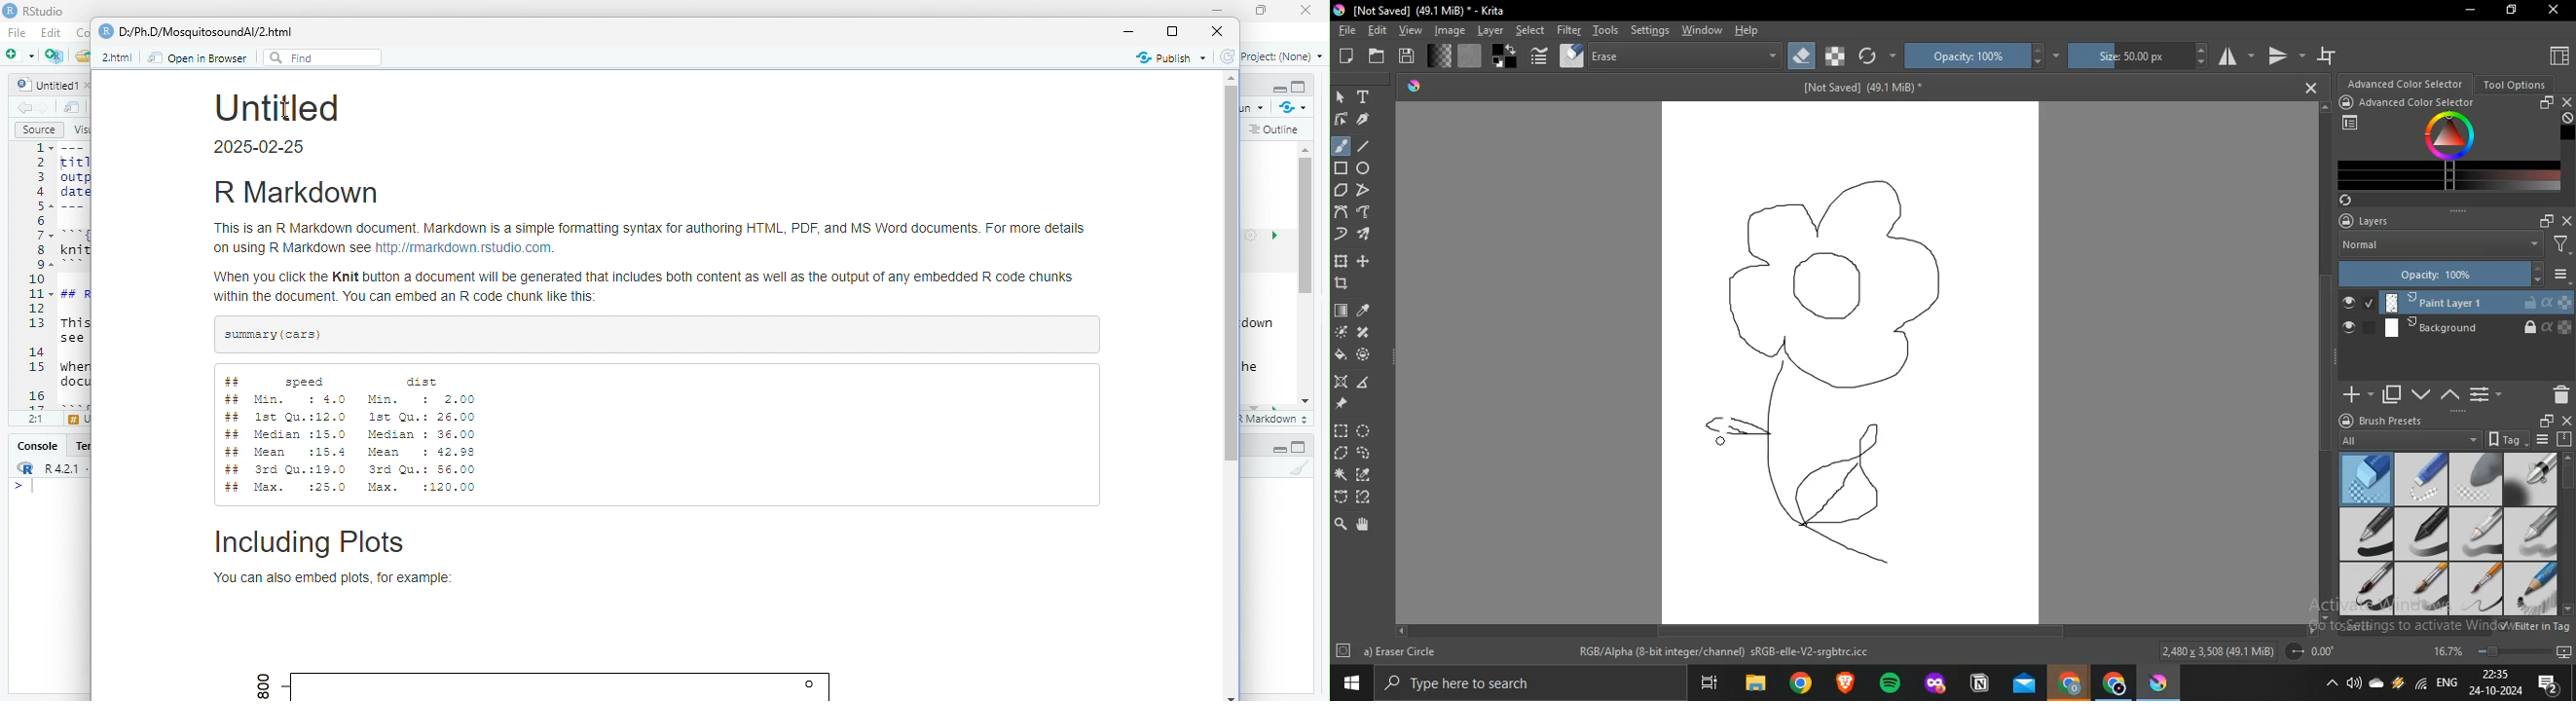 The image size is (2576, 728). I want to click on ##############, so click(235, 435).